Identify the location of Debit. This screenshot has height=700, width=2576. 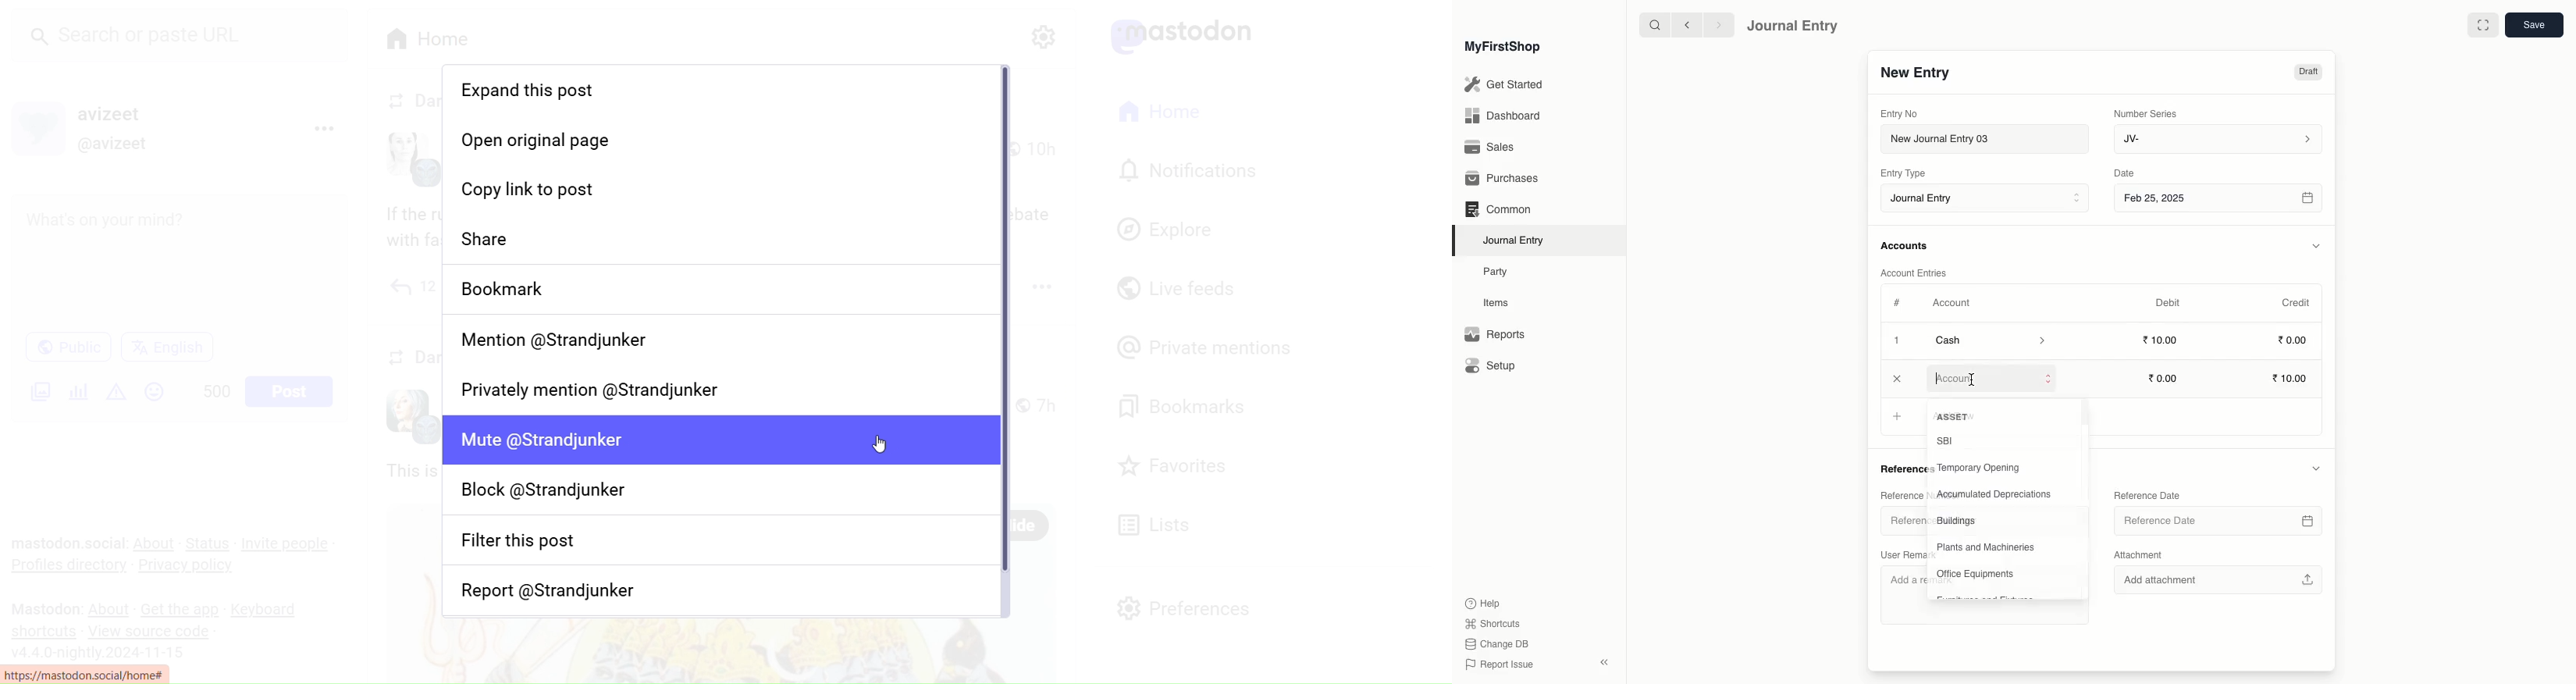
(2168, 302).